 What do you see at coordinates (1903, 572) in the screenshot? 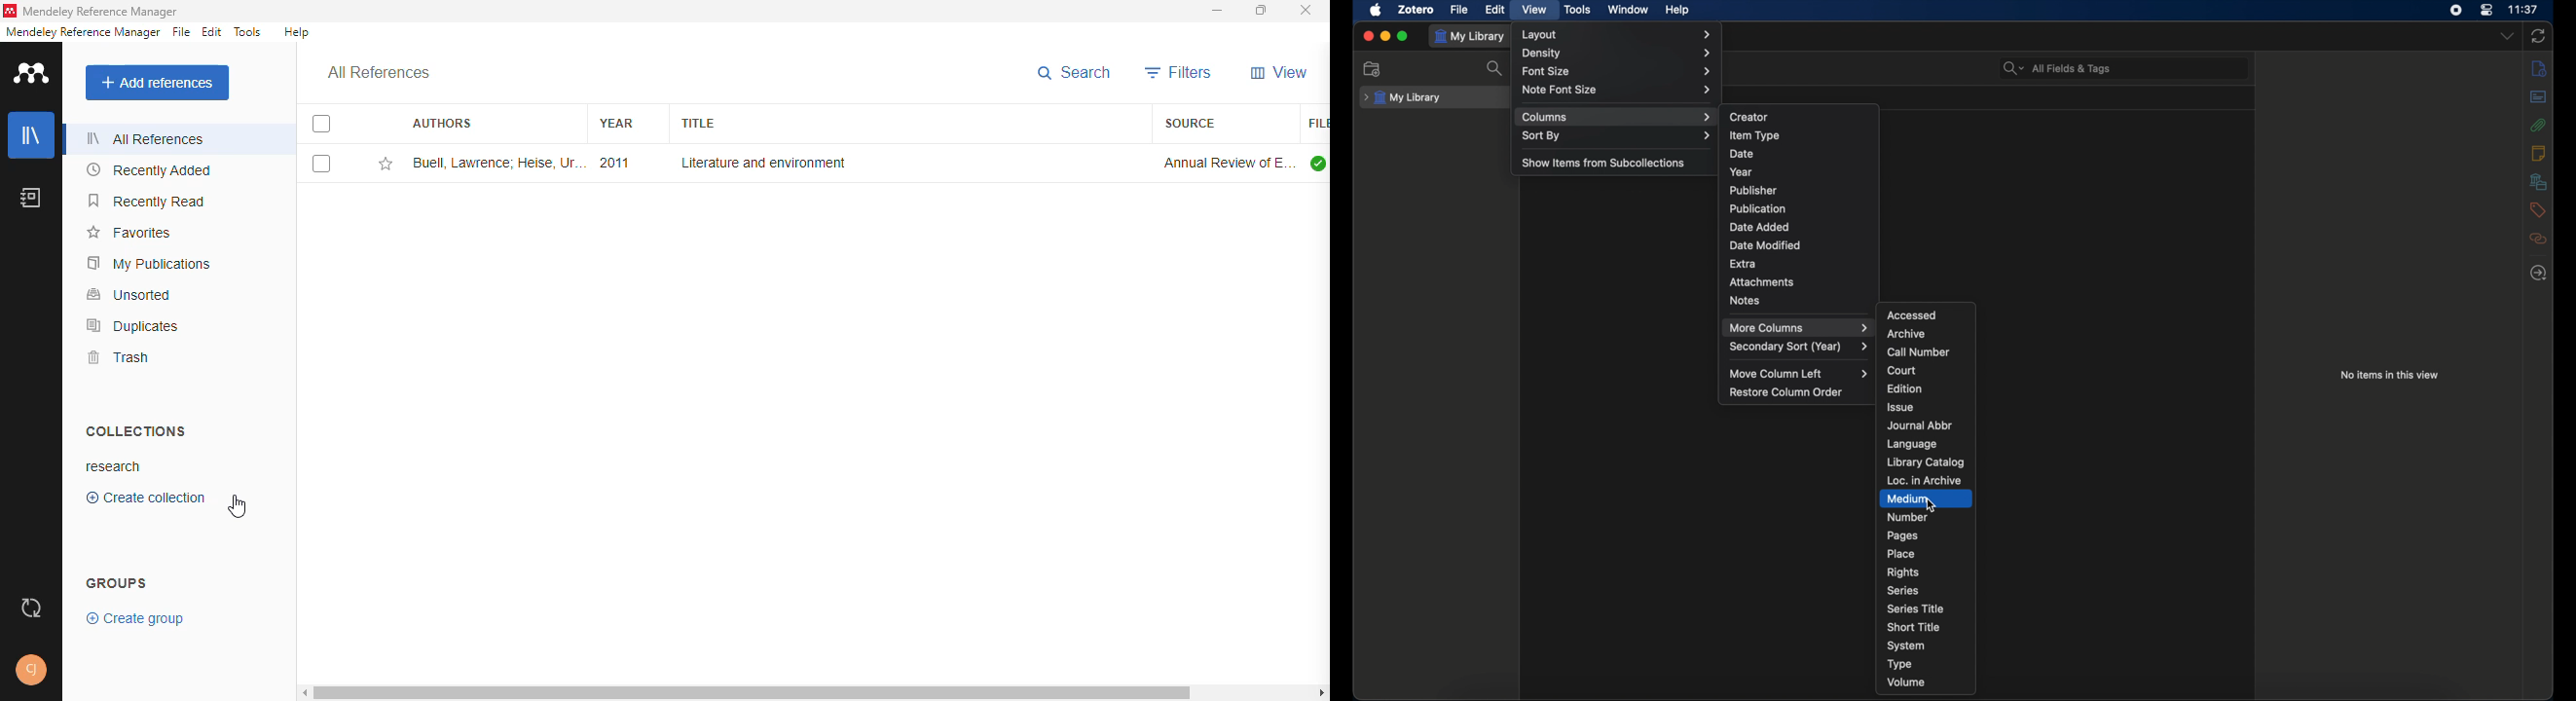
I see `rights` at bounding box center [1903, 572].